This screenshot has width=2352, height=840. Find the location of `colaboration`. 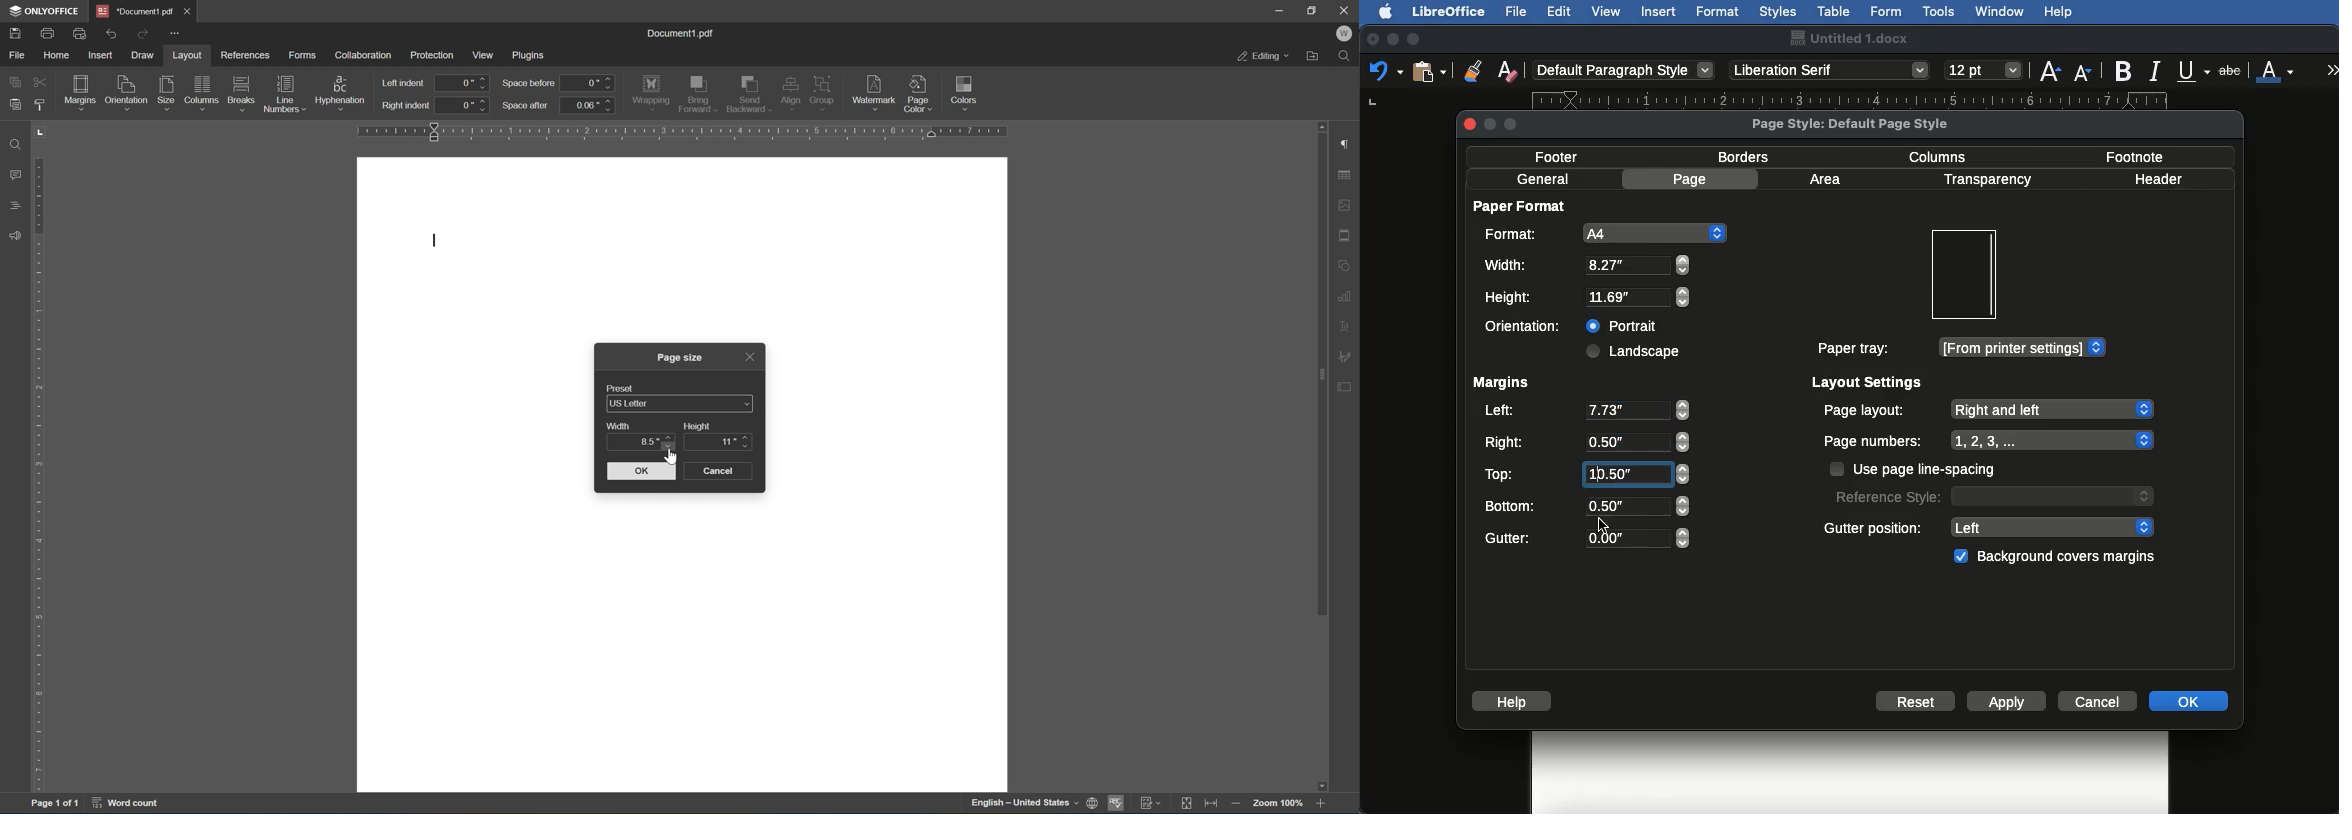

colaboration is located at coordinates (363, 54).